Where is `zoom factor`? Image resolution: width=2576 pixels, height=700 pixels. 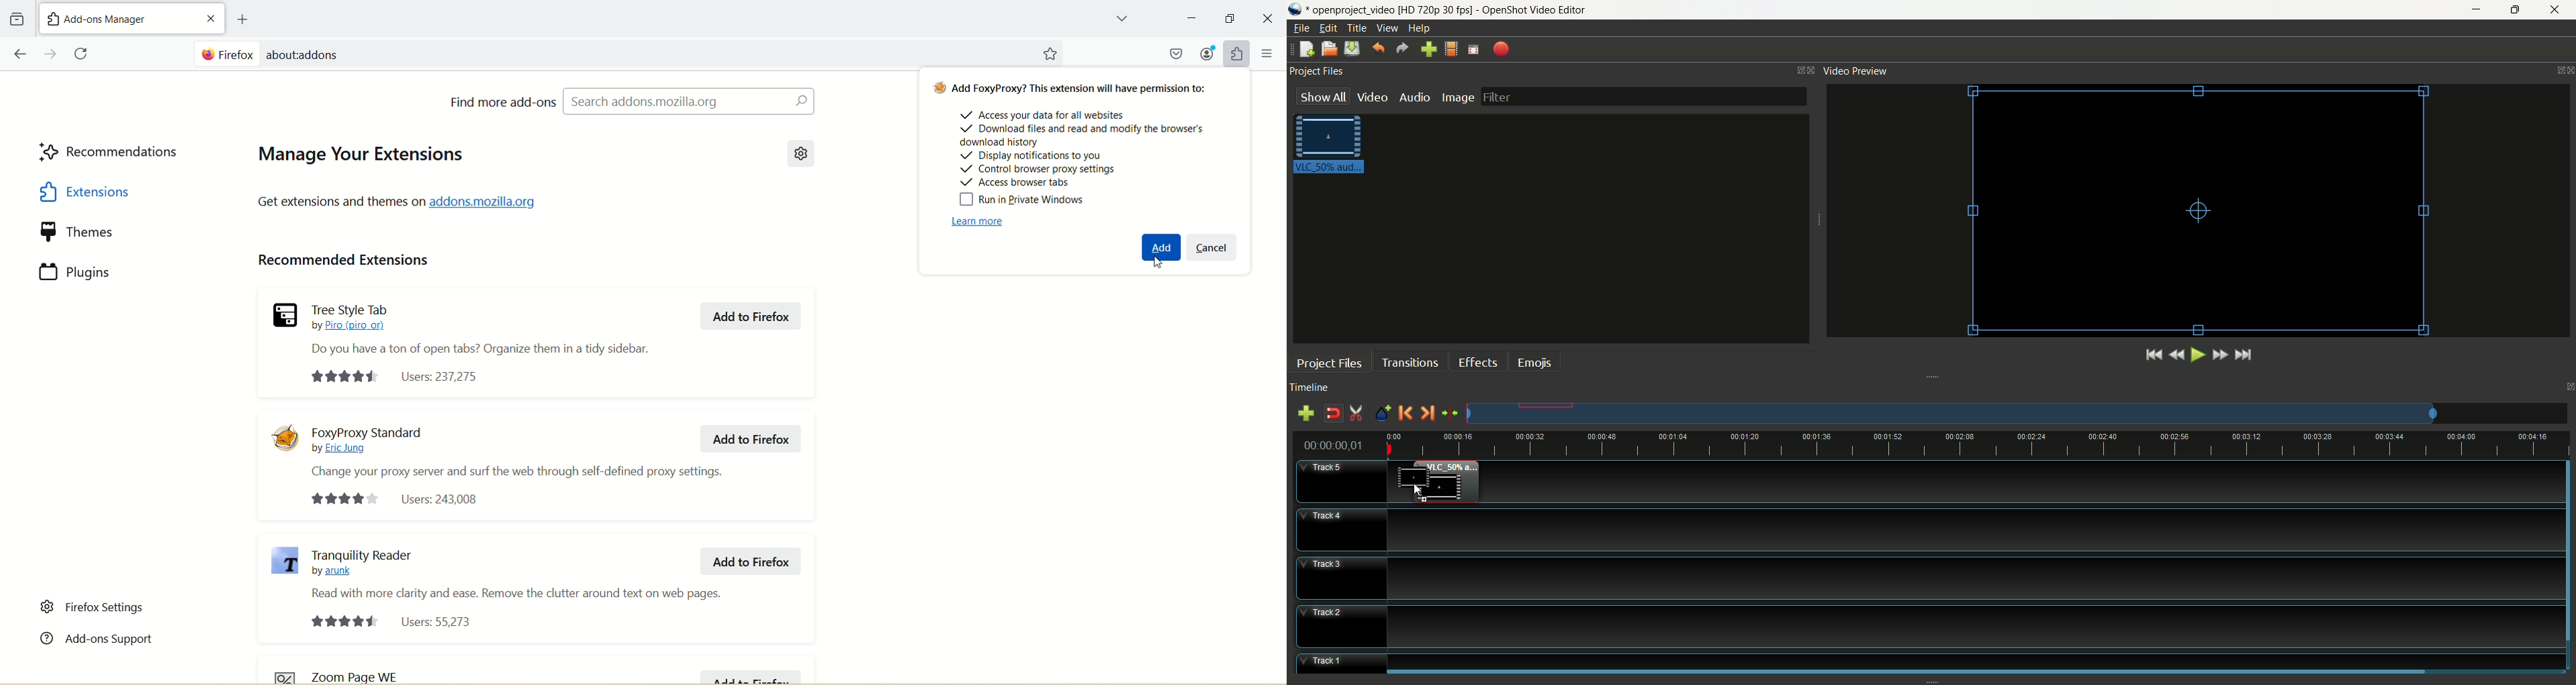 zoom factor is located at coordinates (2017, 414).